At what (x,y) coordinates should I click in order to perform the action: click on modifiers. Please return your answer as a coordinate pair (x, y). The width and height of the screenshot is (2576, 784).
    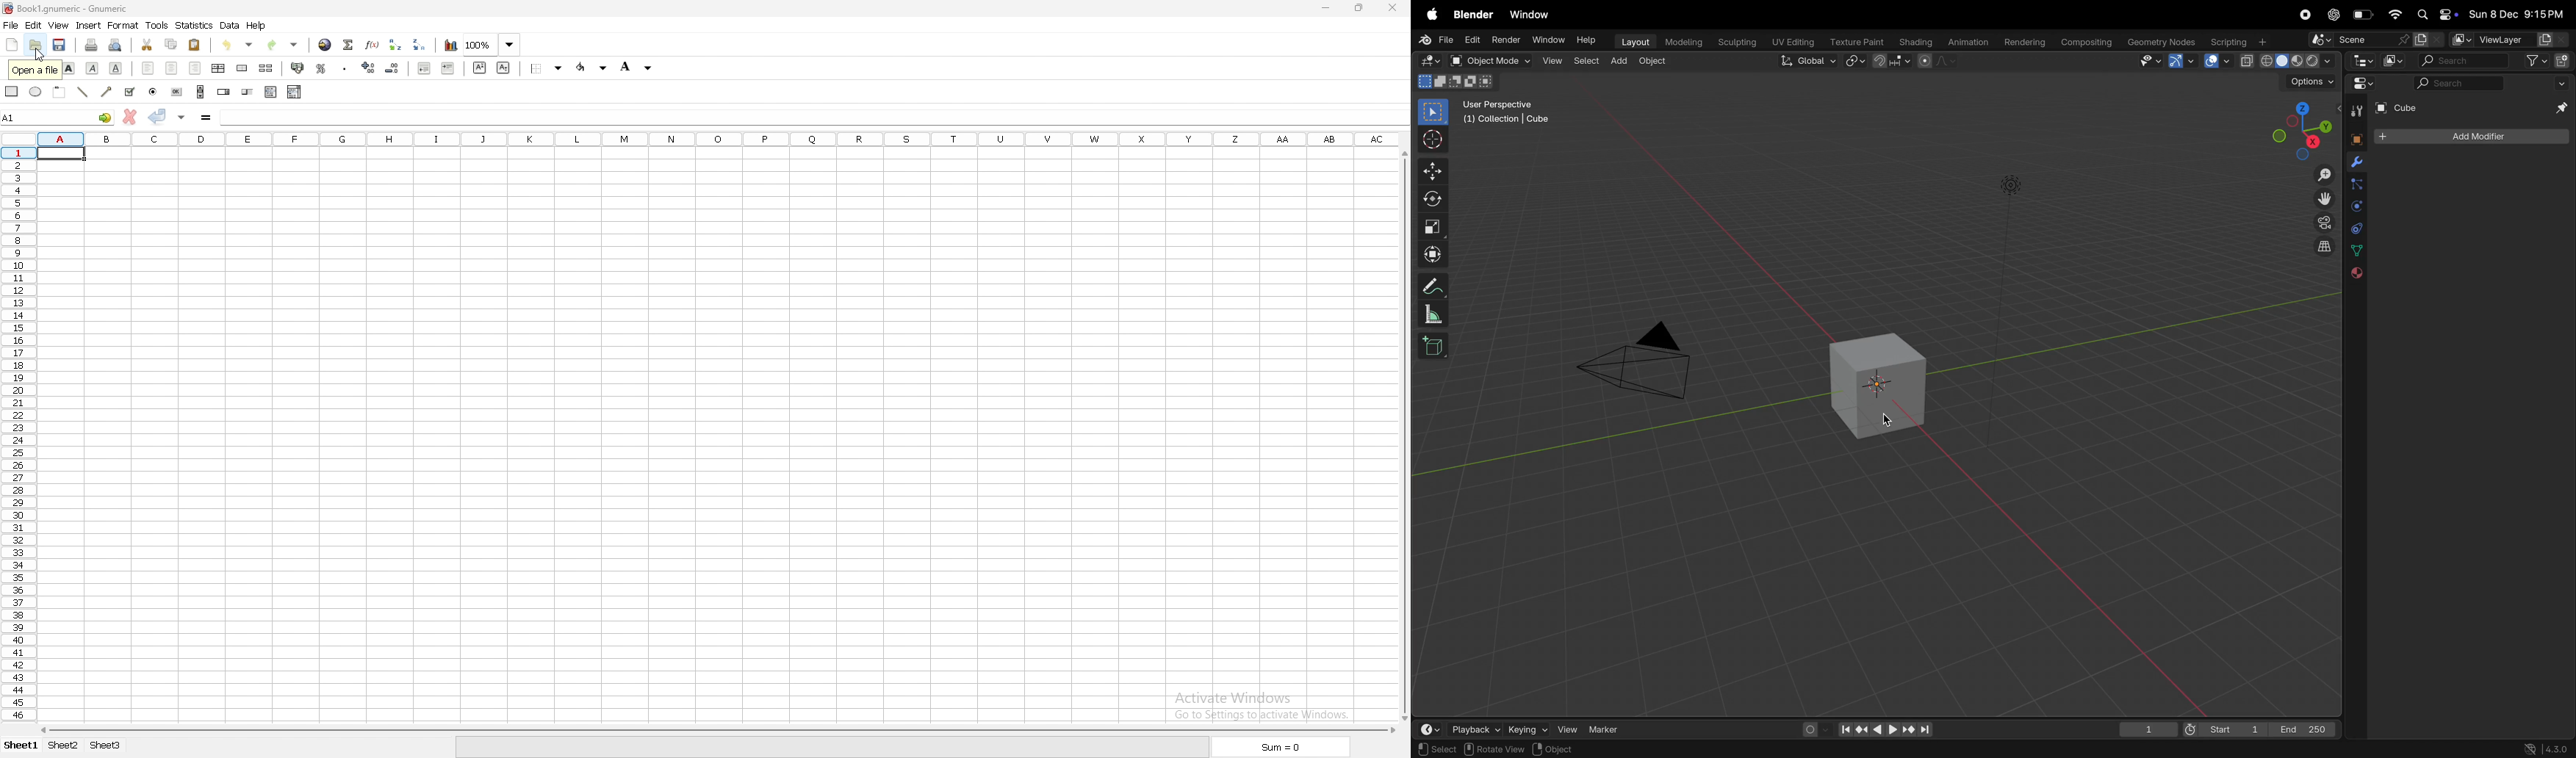
    Looking at the image, I should click on (2357, 163).